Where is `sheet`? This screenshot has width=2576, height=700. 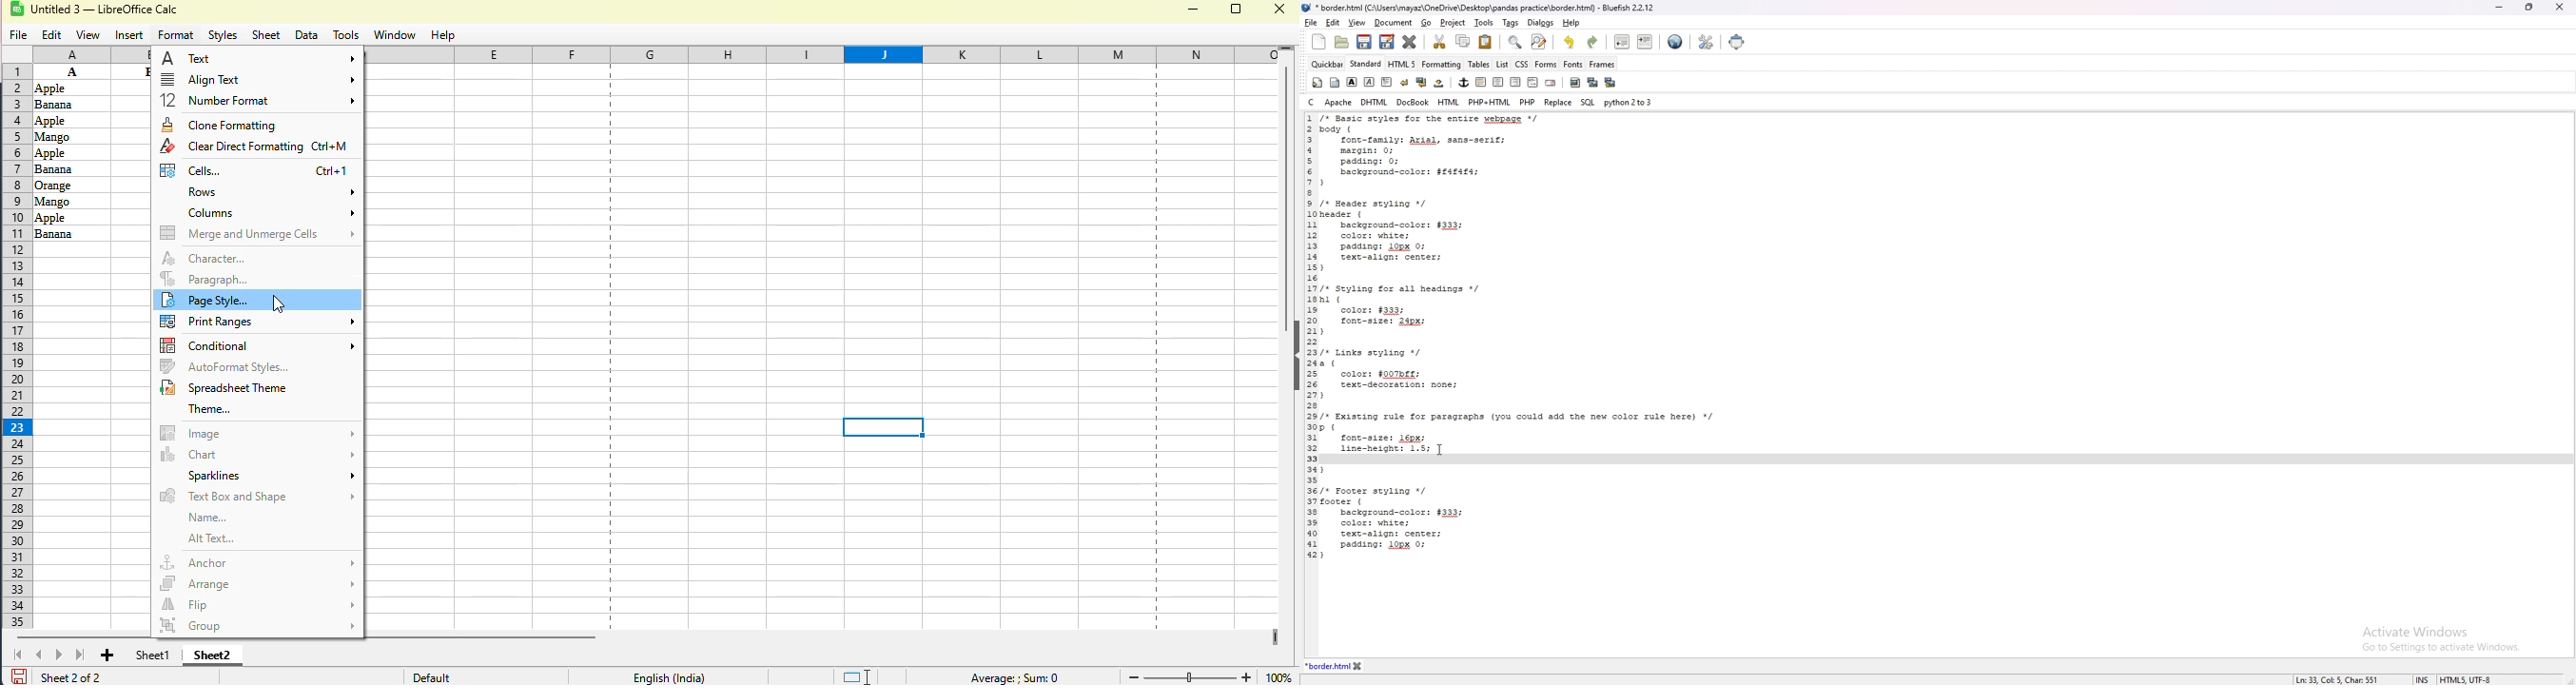
sheet is located at coordinates (266, 35).